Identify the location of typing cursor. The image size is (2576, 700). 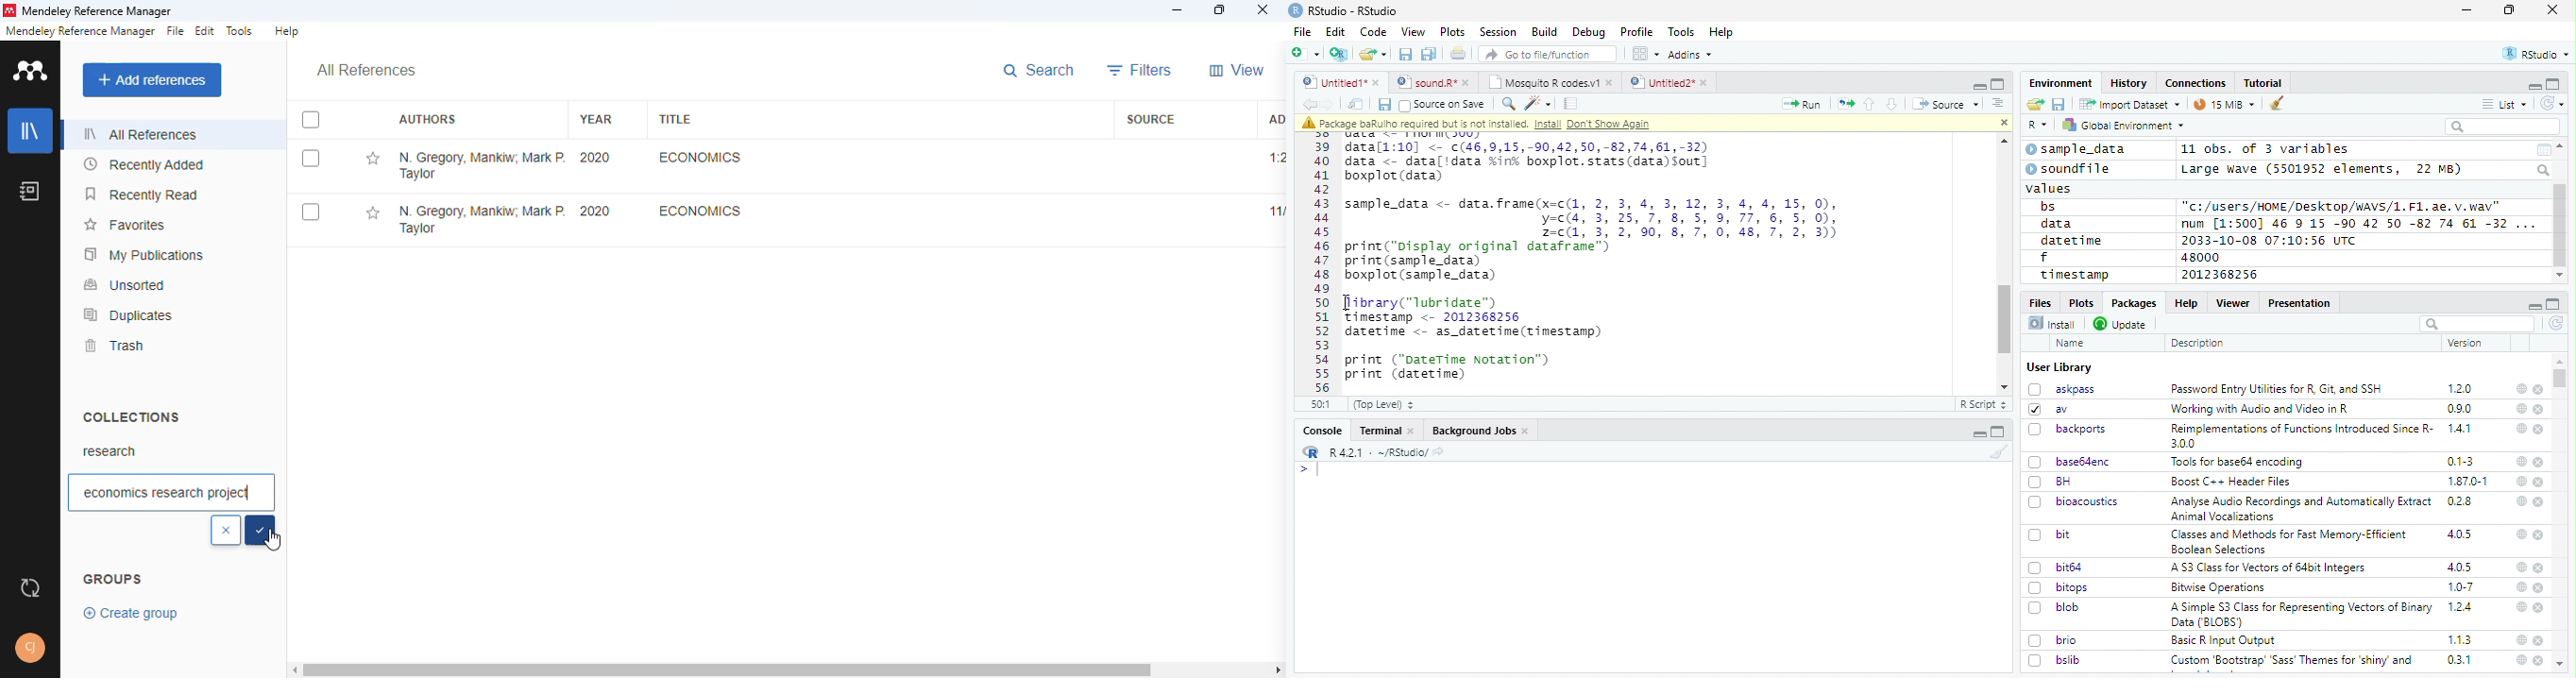
(1309, 469).